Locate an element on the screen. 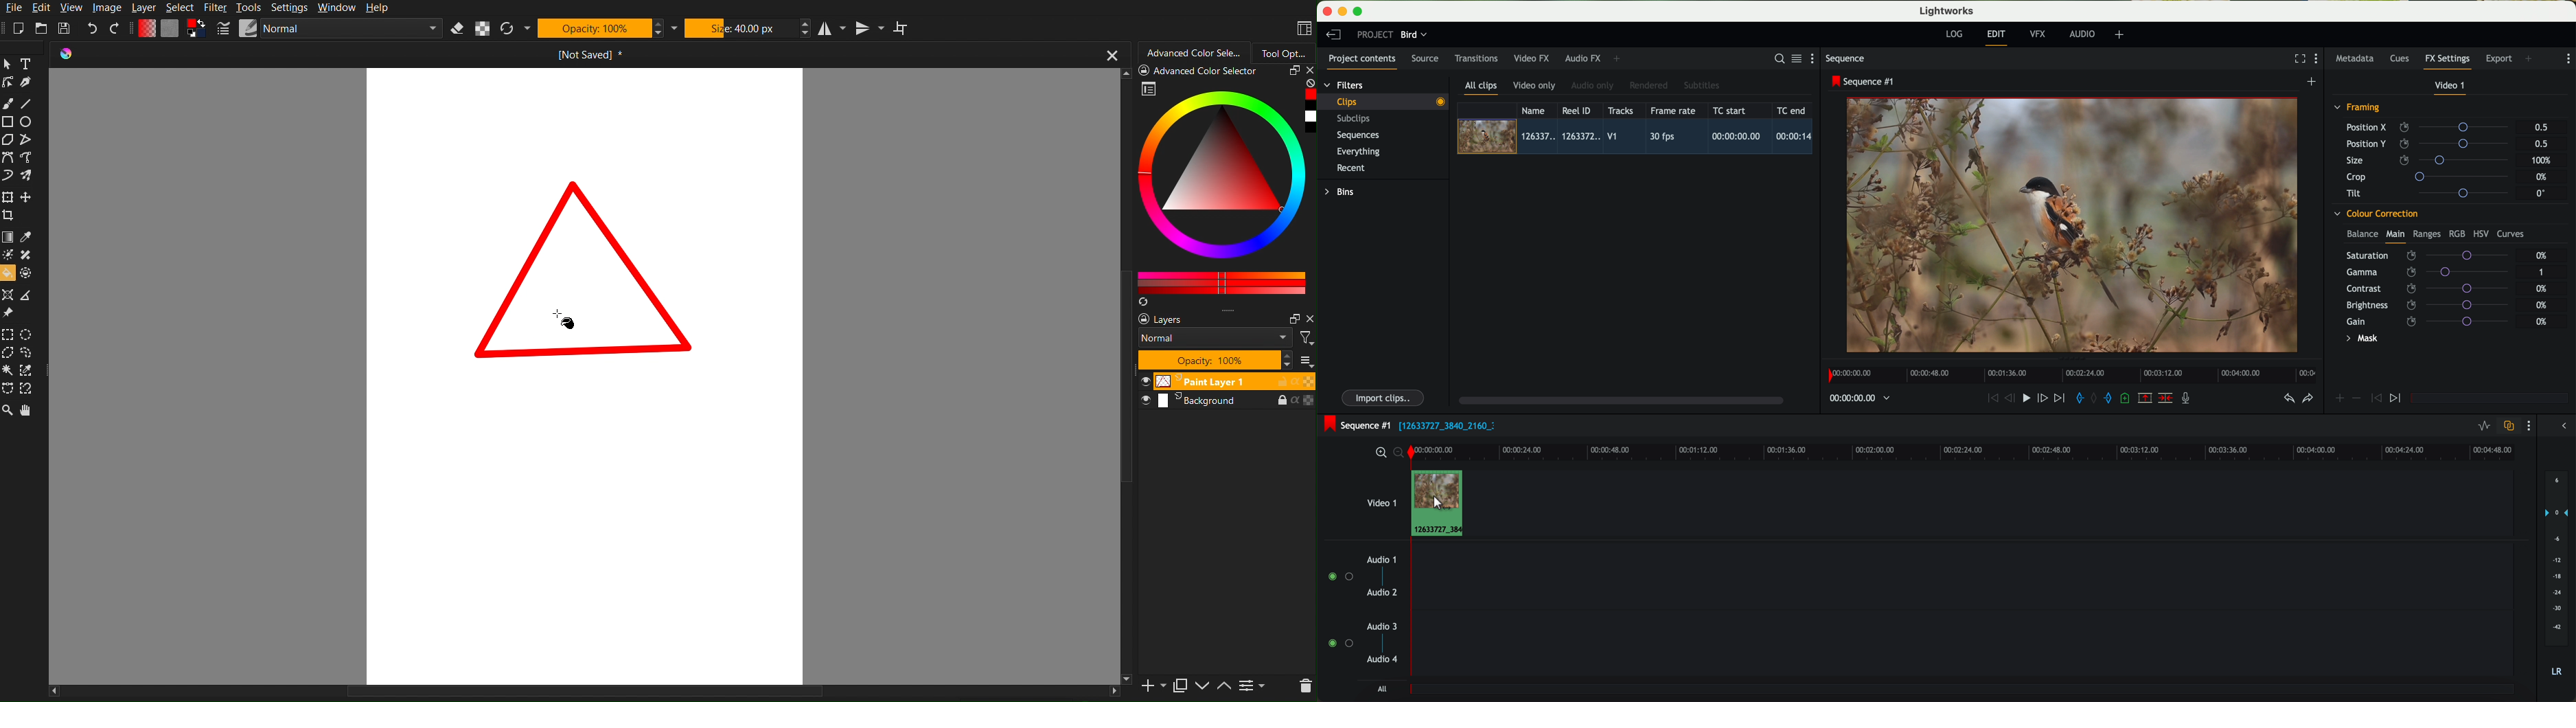 This screenshot has height=728, width=2576. 0% is located at coordinates (2542, 304).